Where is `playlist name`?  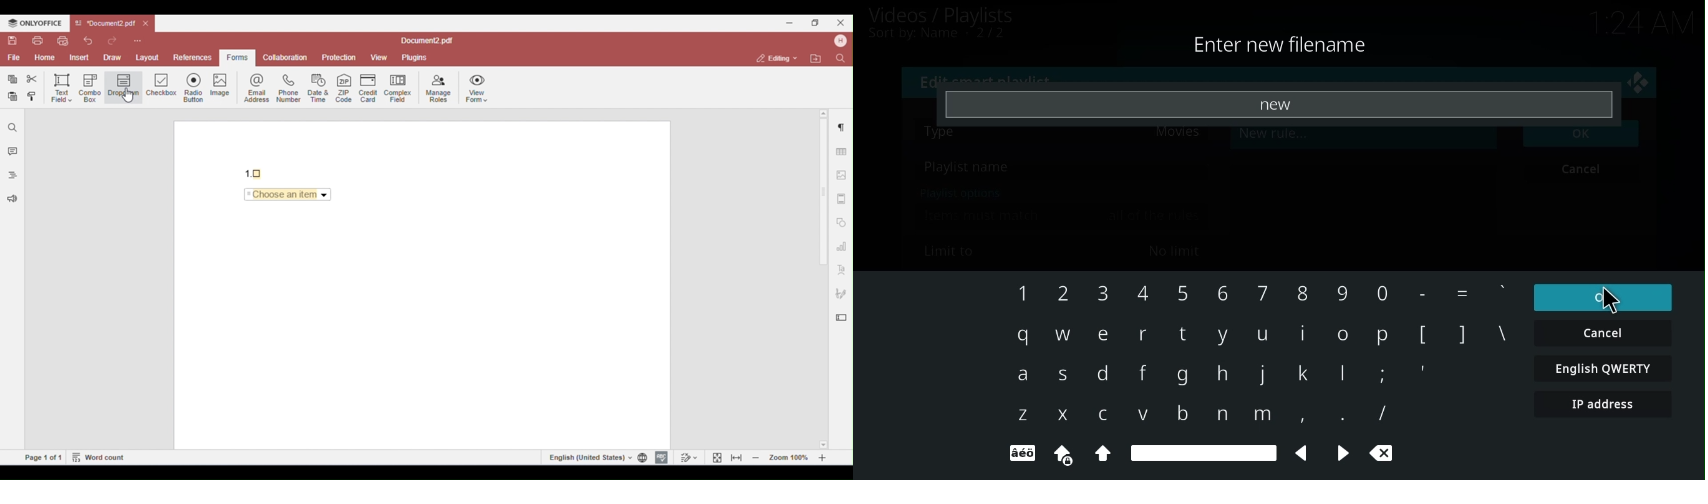
playlist name is located at coordinates (968, 168).